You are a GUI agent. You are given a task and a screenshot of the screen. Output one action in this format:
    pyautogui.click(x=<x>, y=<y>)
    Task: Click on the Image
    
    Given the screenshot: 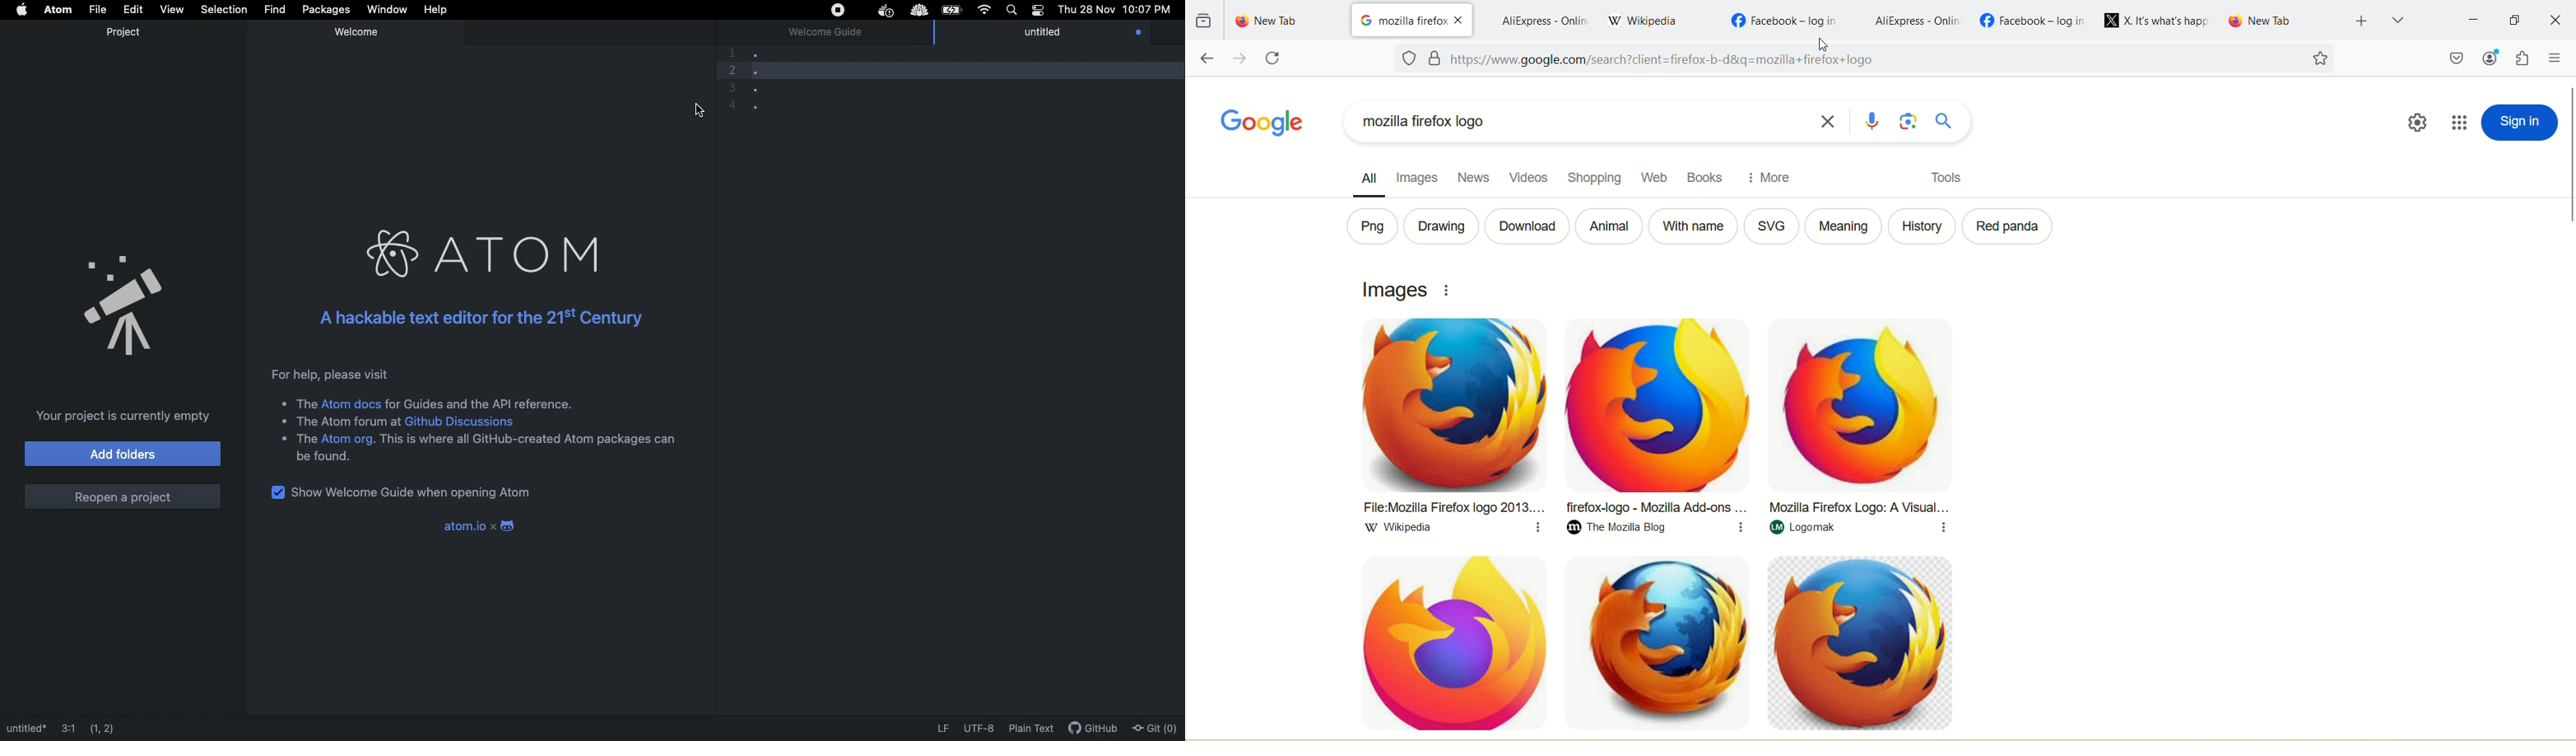 What is the action you would take?
    pyautogui.click(x=1447, y=640)
    